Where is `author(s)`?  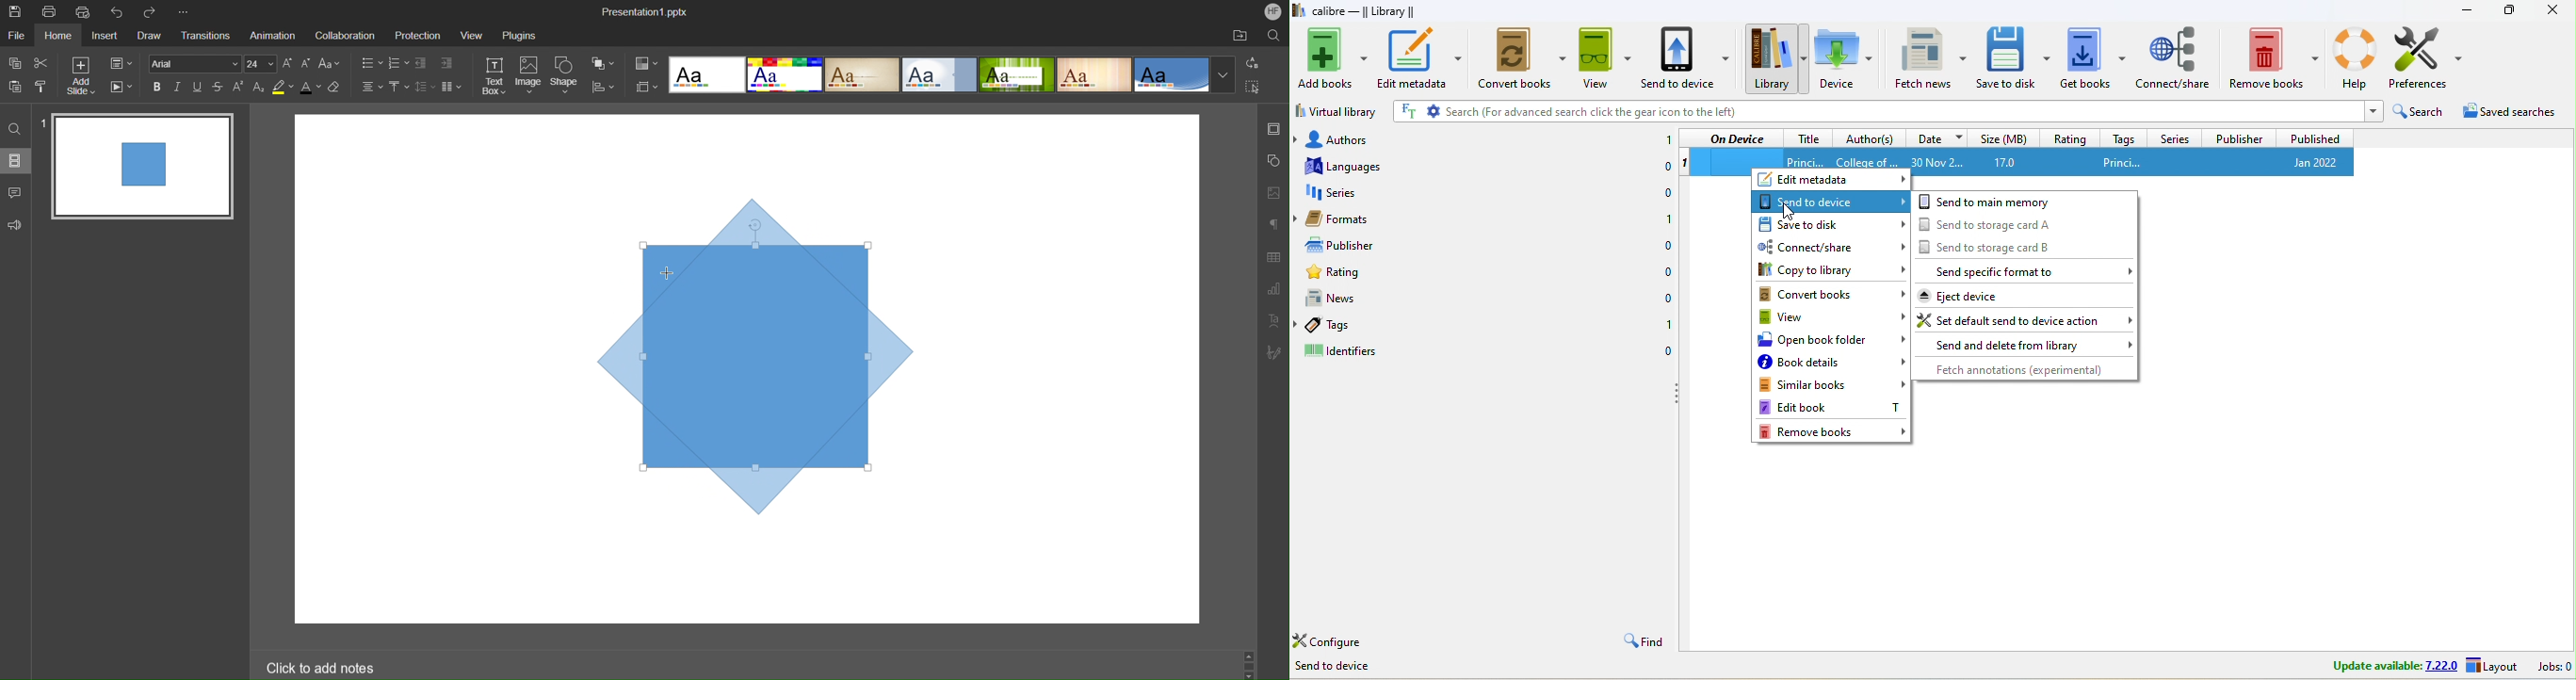 author(s) is located at coordinates (1870, 138).